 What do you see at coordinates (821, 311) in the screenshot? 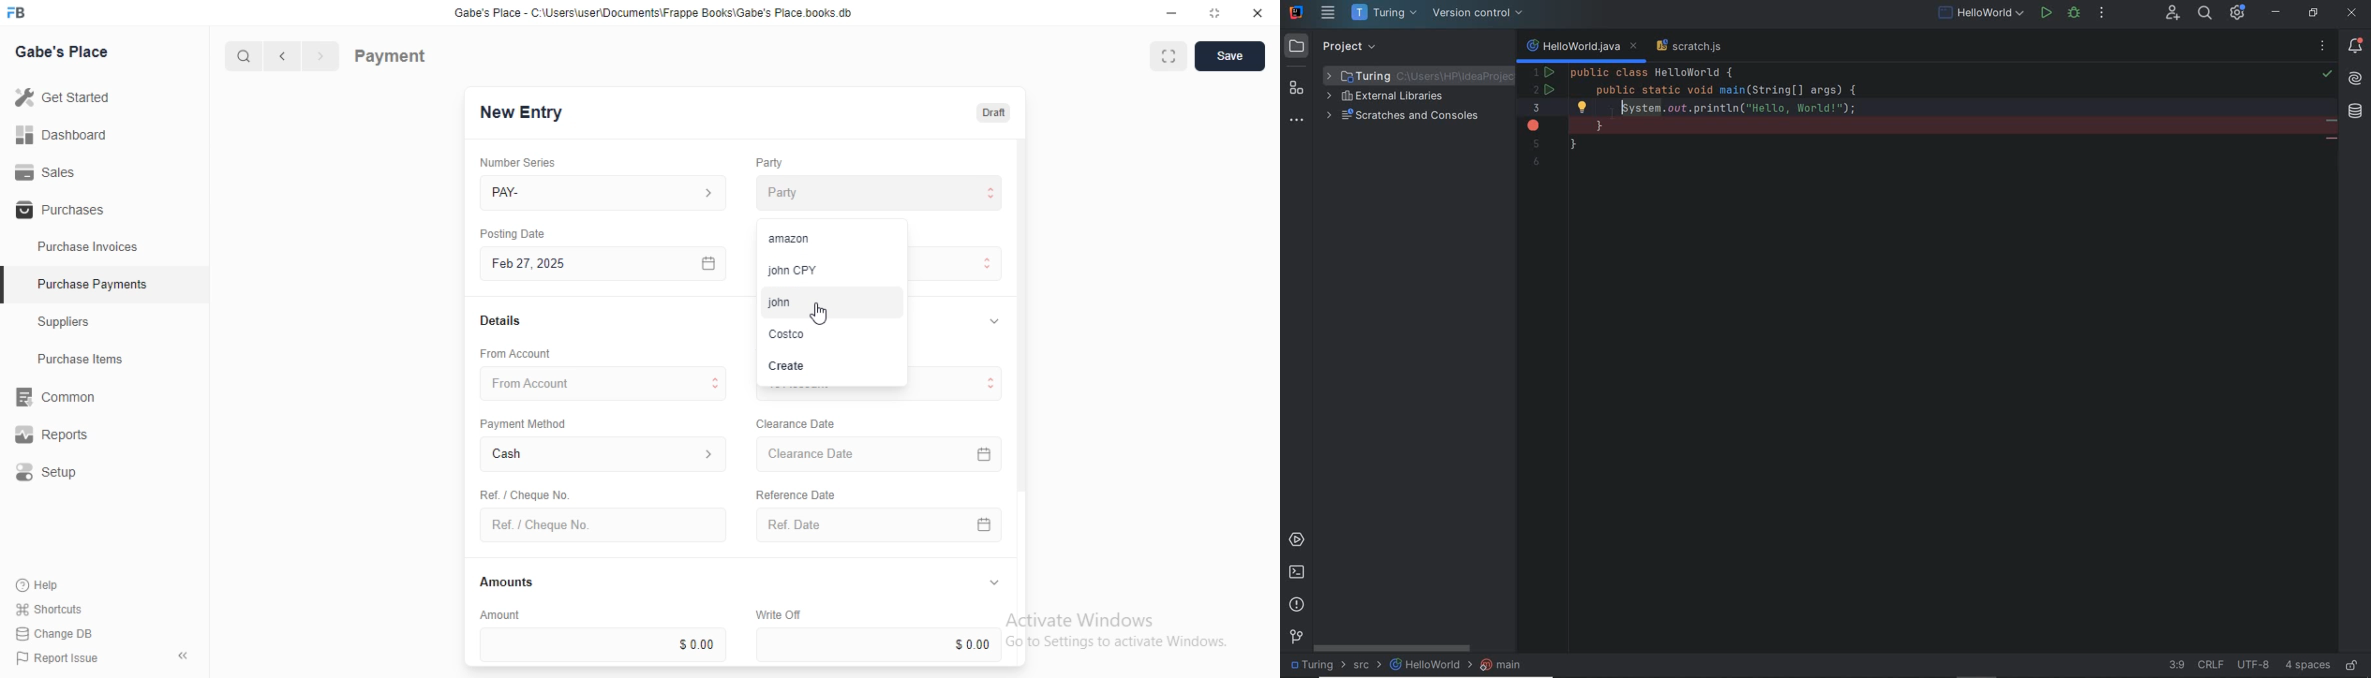
I see `cursor` at bounding box center [821, 311].